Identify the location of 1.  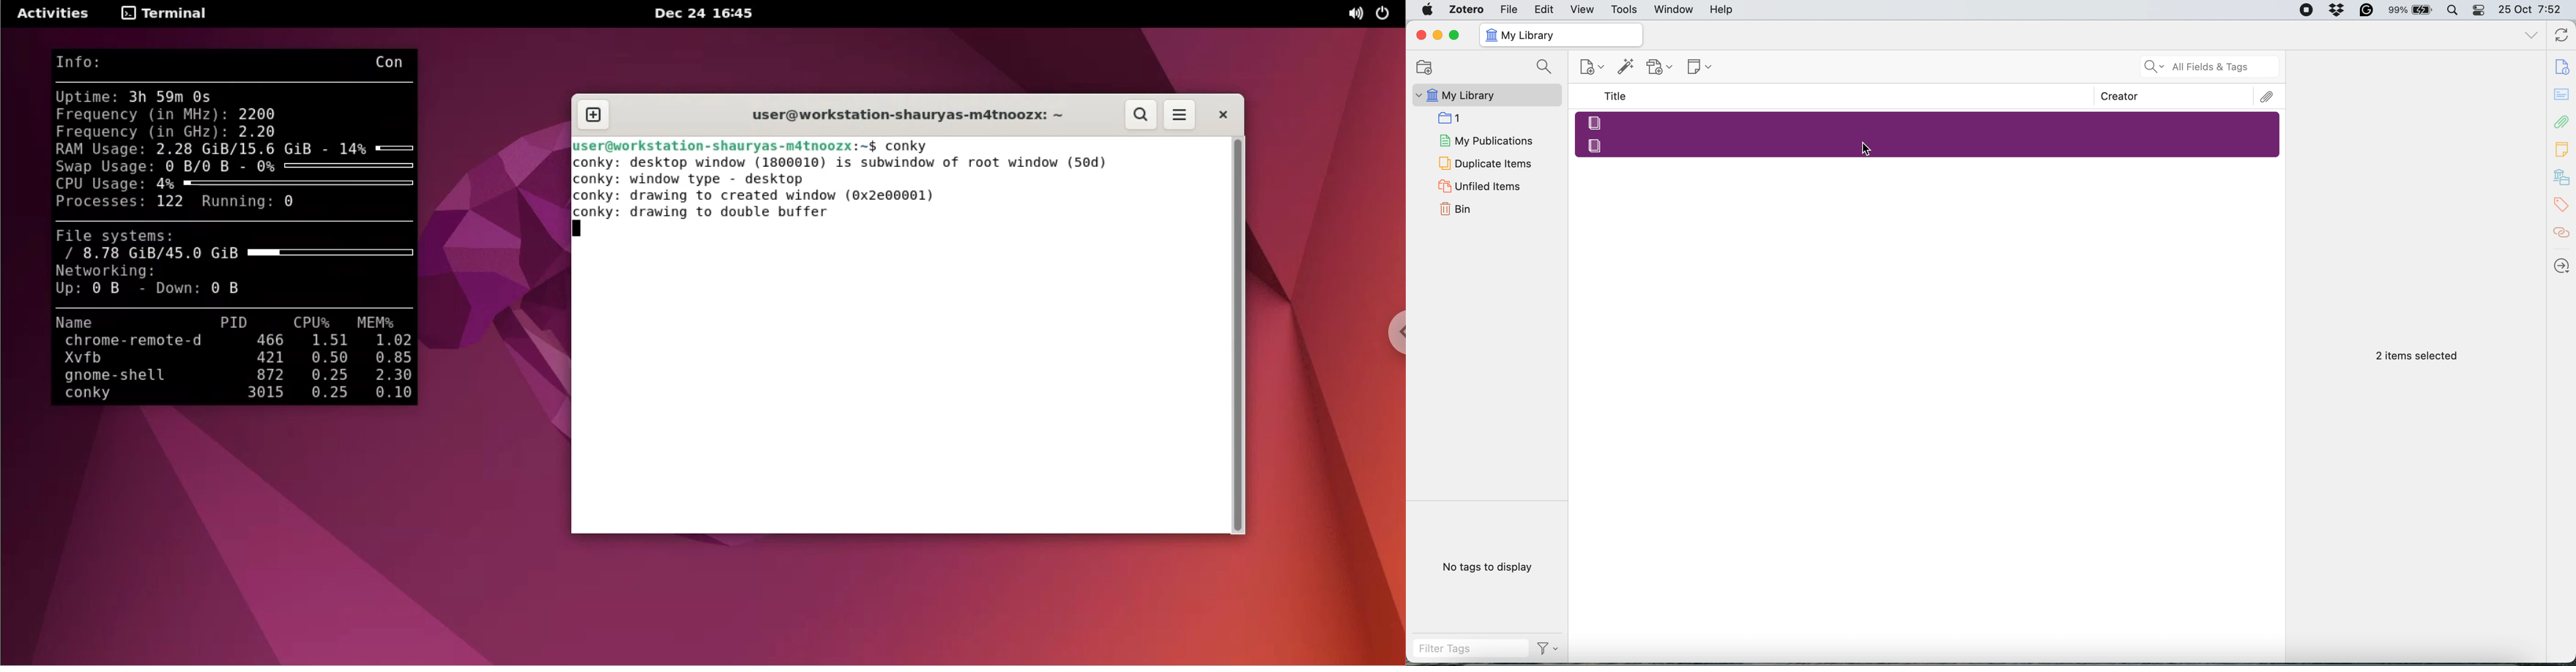
(1453, 117).